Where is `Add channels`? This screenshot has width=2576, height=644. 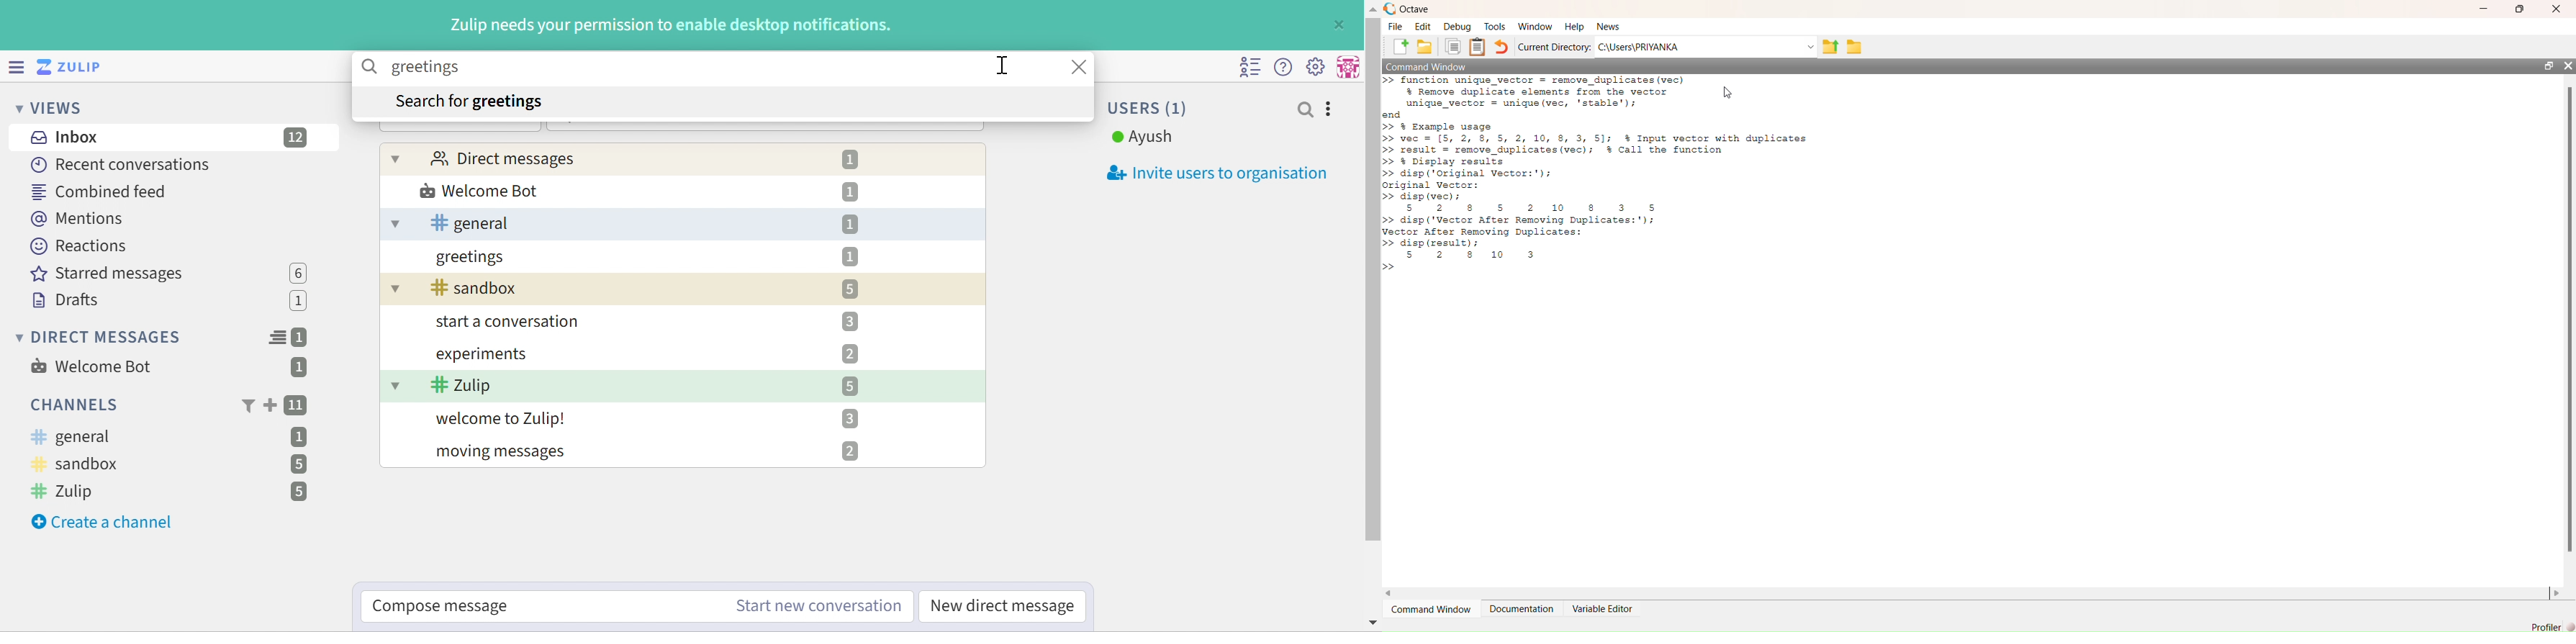 Add channels is located at coordinates (268, 405).